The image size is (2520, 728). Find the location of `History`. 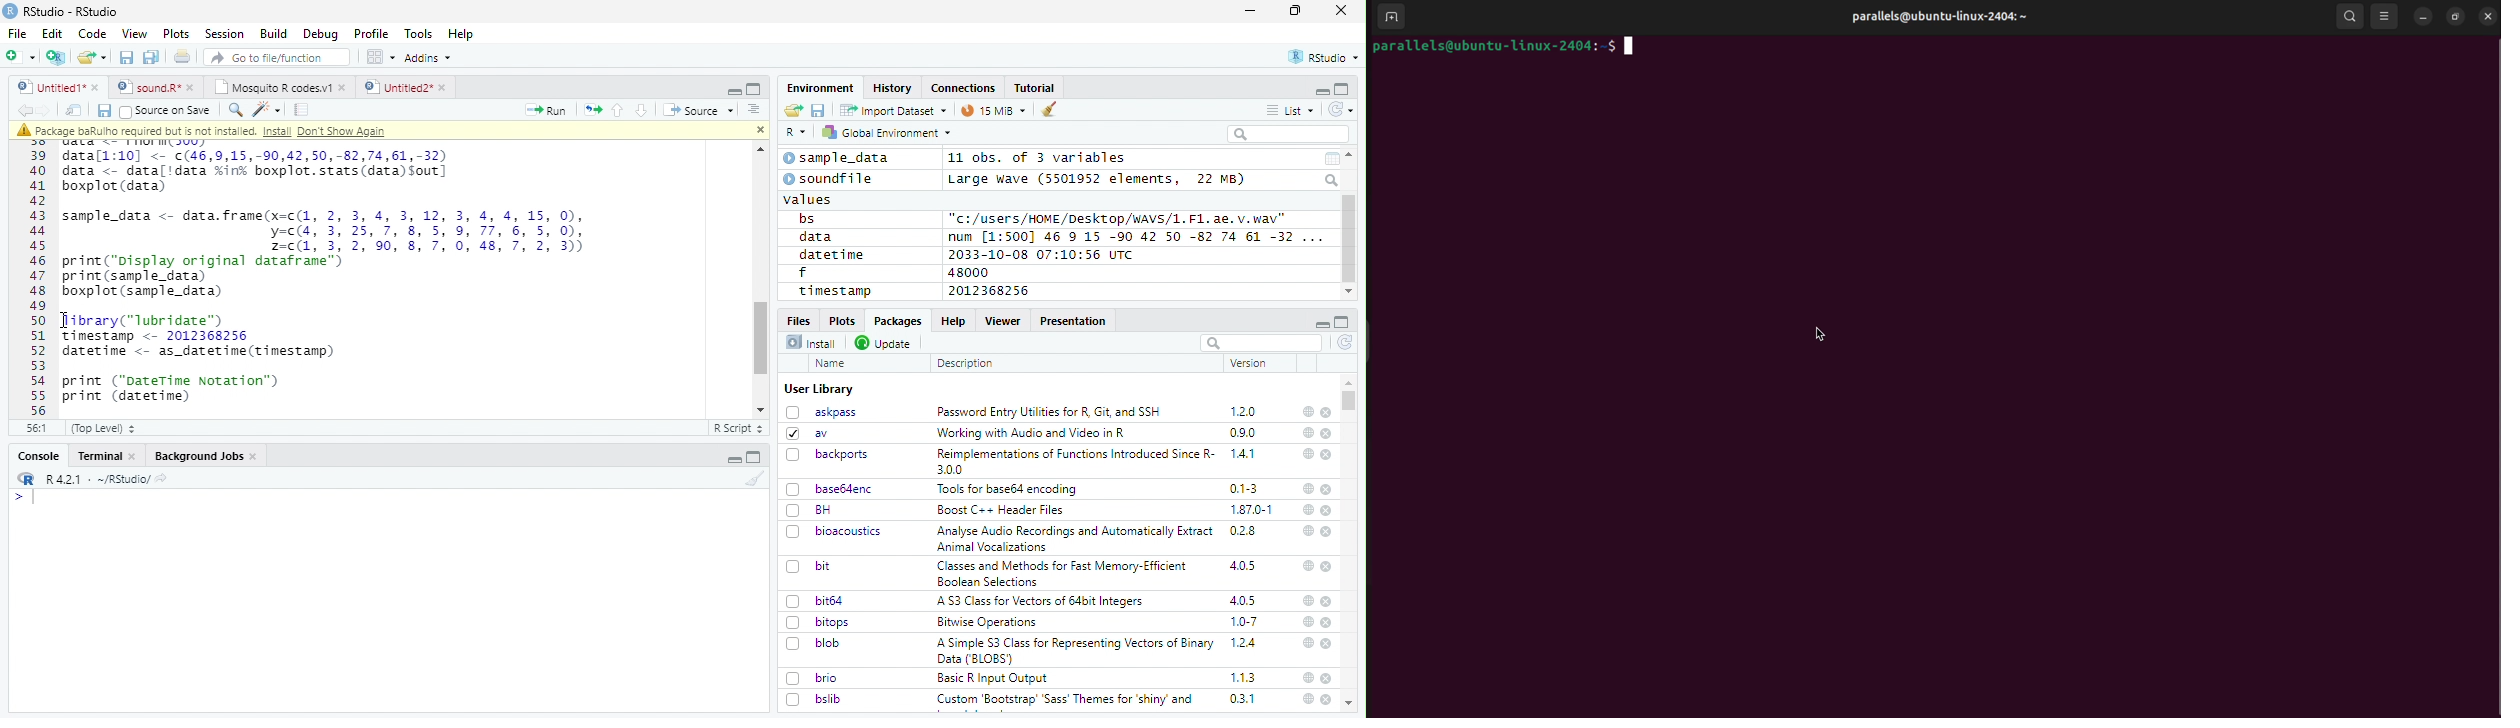

History is located at coordinates (893, 88).